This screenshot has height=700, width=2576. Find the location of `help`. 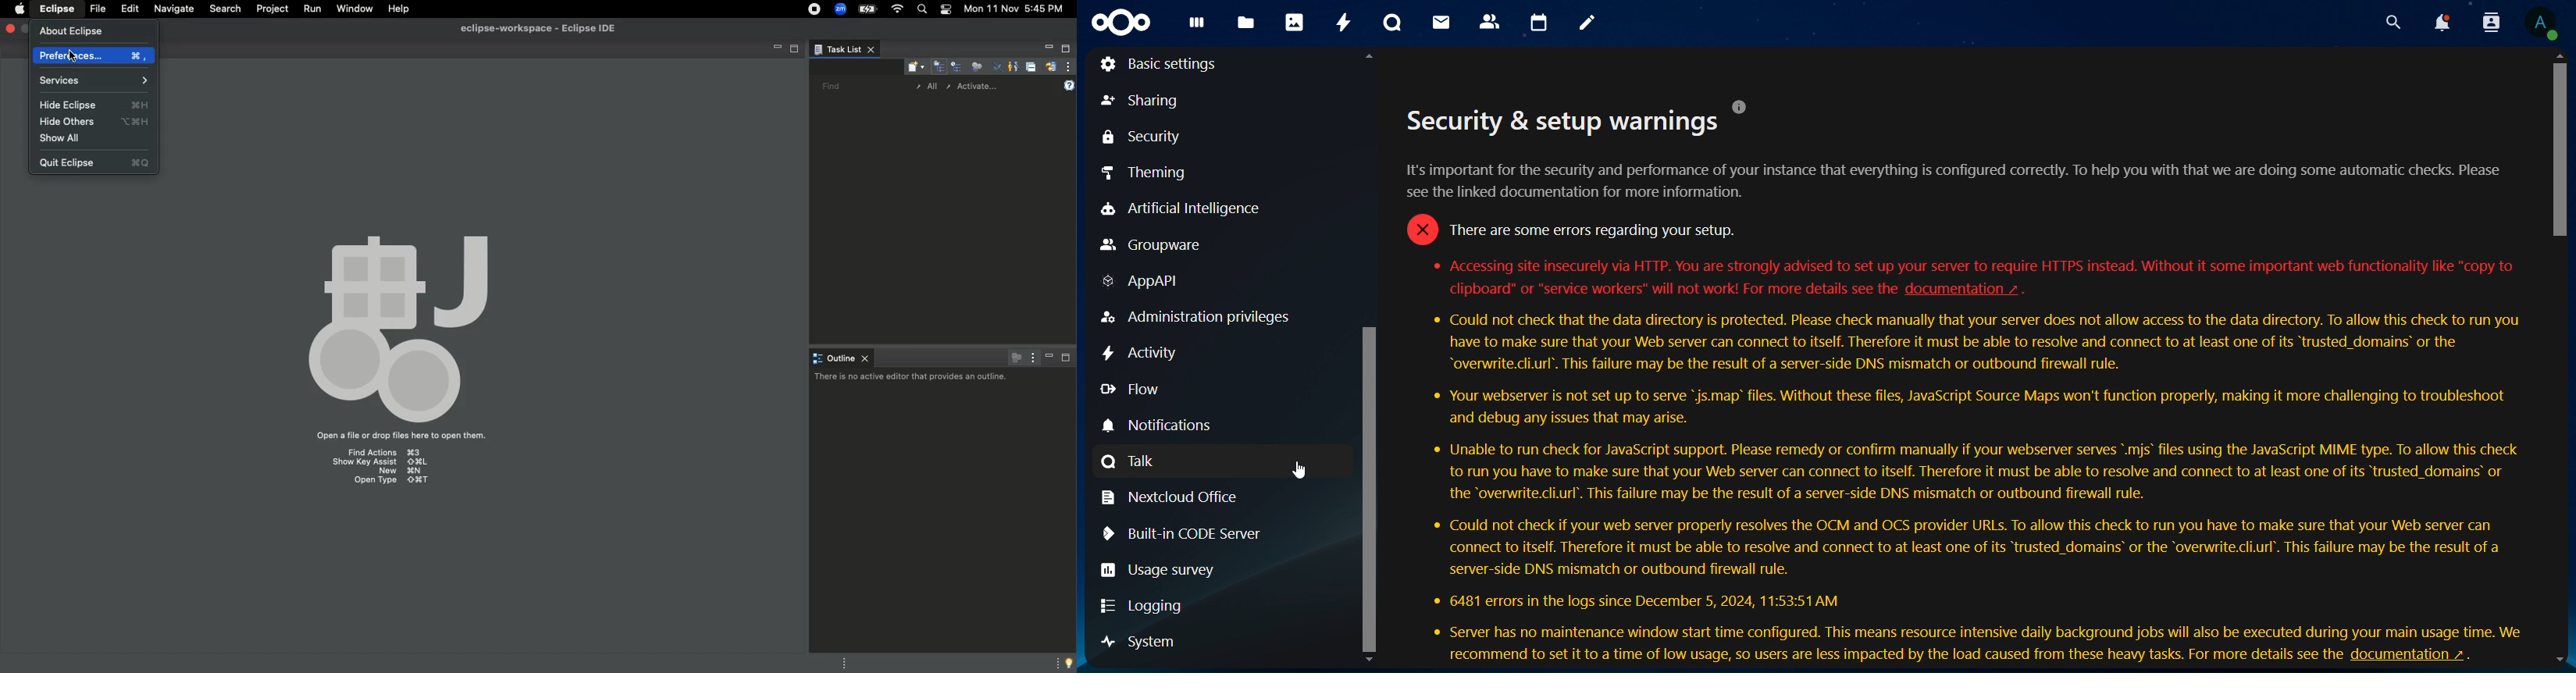

help is located at coordinates (1744, 105).